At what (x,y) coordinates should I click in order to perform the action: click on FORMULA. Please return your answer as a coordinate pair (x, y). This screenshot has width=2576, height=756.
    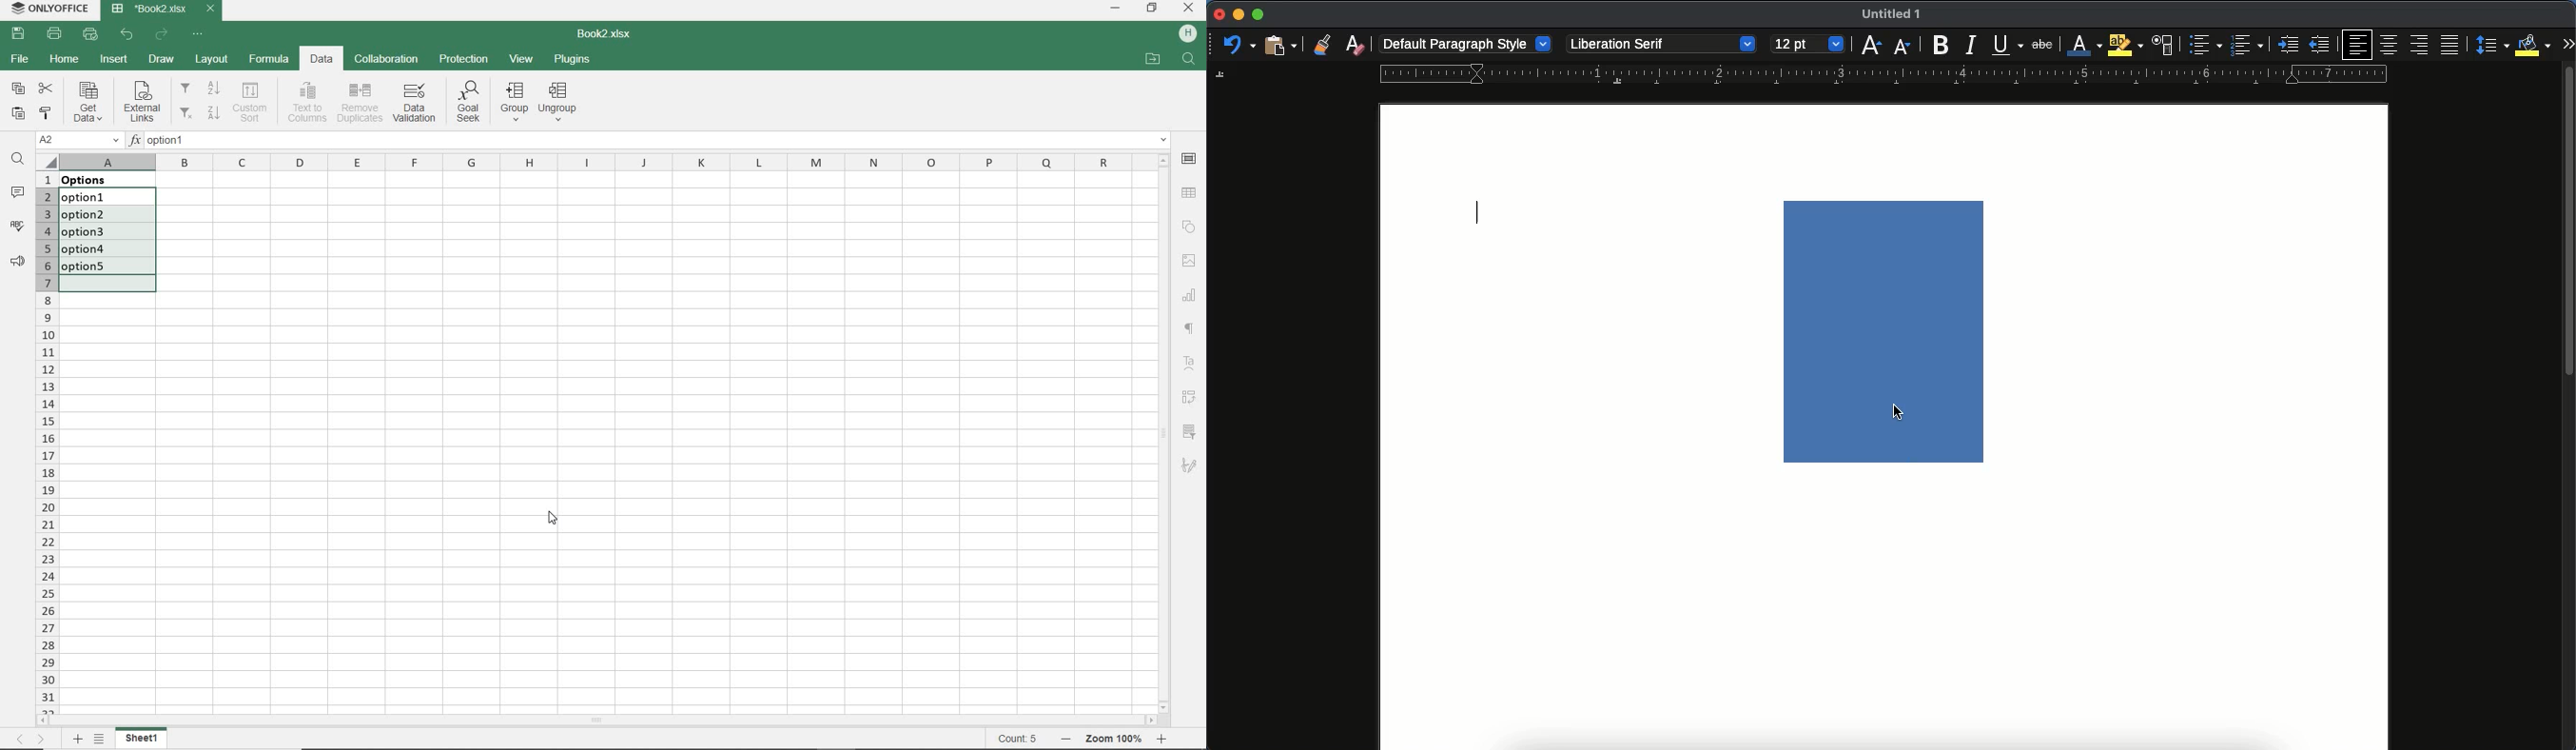
    Looking at the image, I should click on (267, 60).